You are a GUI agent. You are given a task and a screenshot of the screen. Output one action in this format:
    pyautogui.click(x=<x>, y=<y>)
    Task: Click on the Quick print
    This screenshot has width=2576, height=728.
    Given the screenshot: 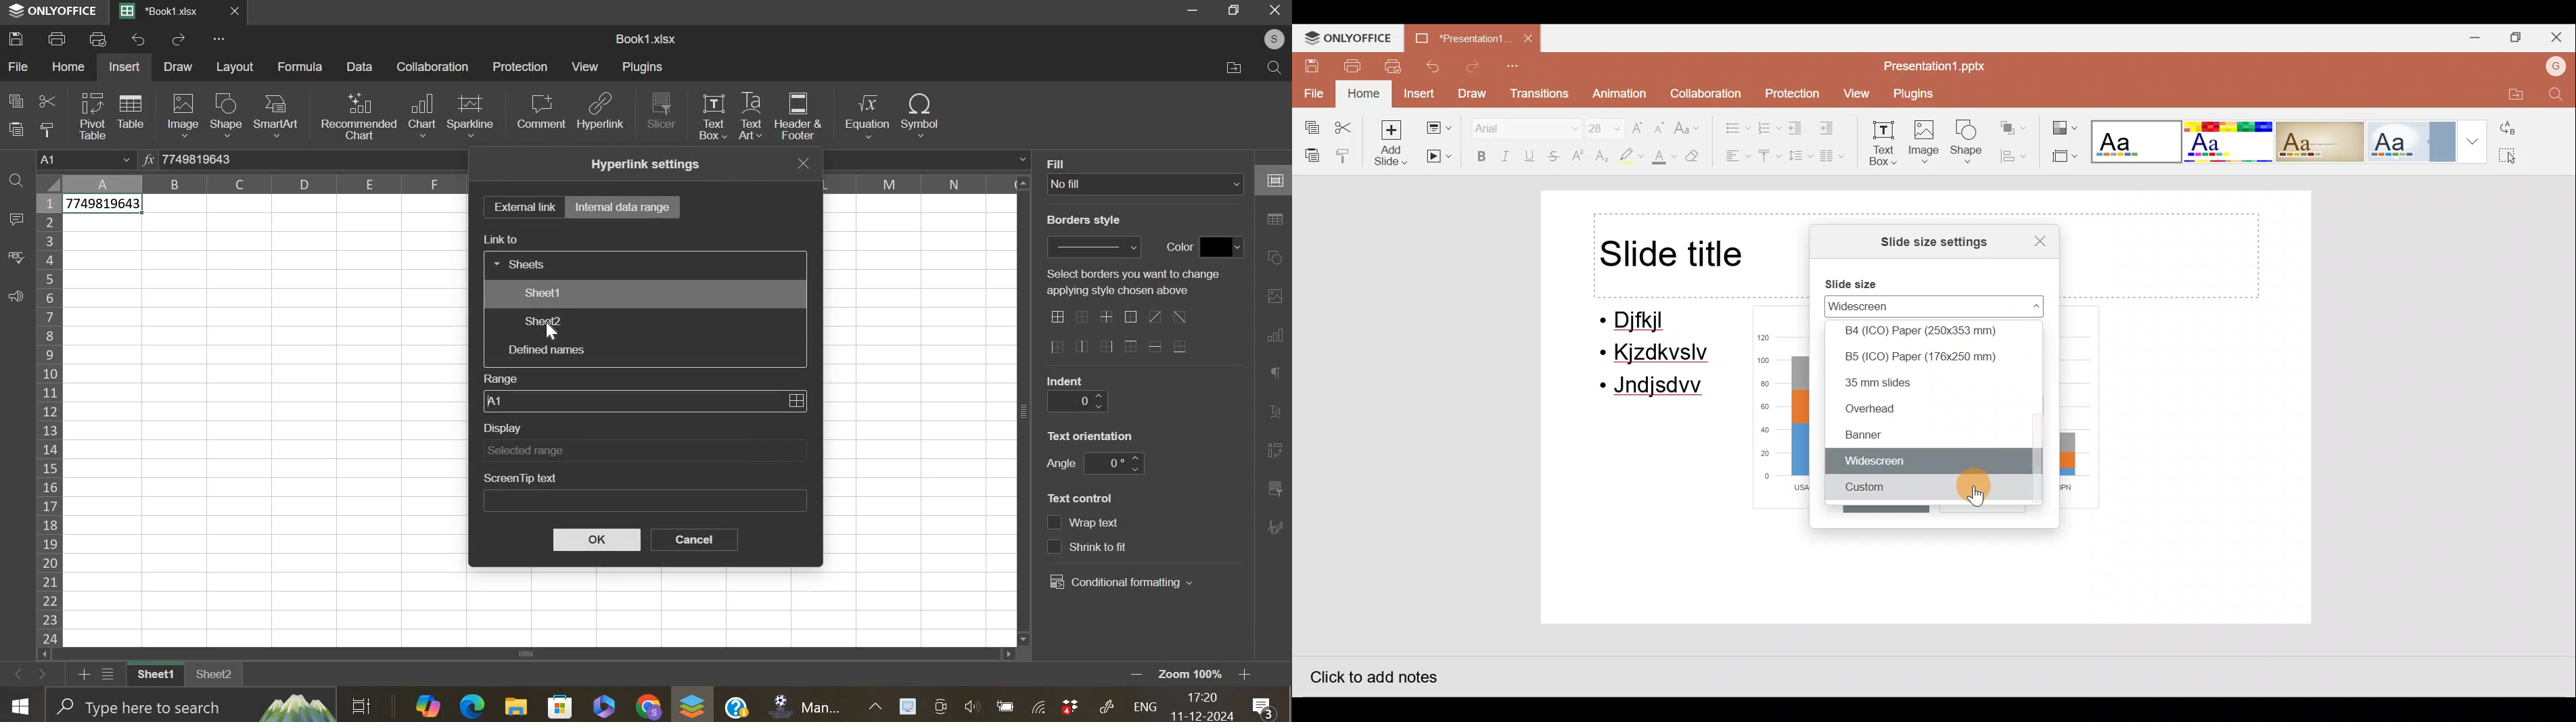 What is the action you would take?
    pyautogui.click(x=1396, y=67)
    